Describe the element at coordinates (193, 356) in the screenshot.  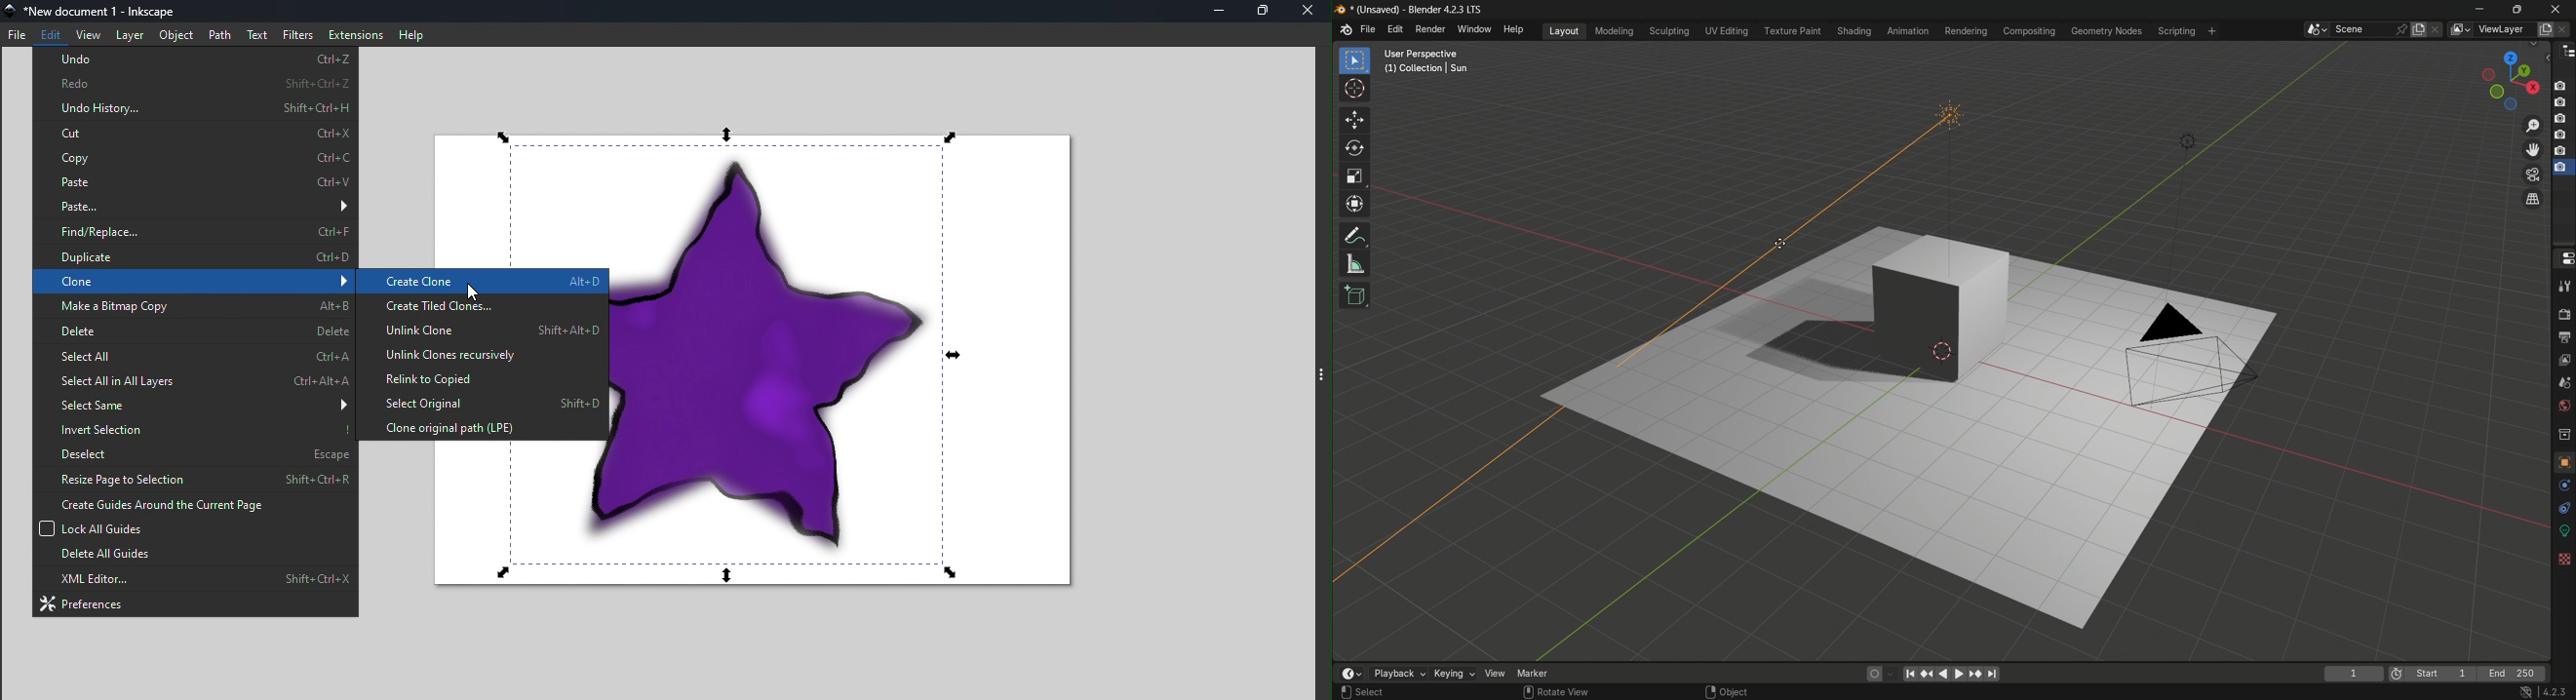
I see `select all` at that location.